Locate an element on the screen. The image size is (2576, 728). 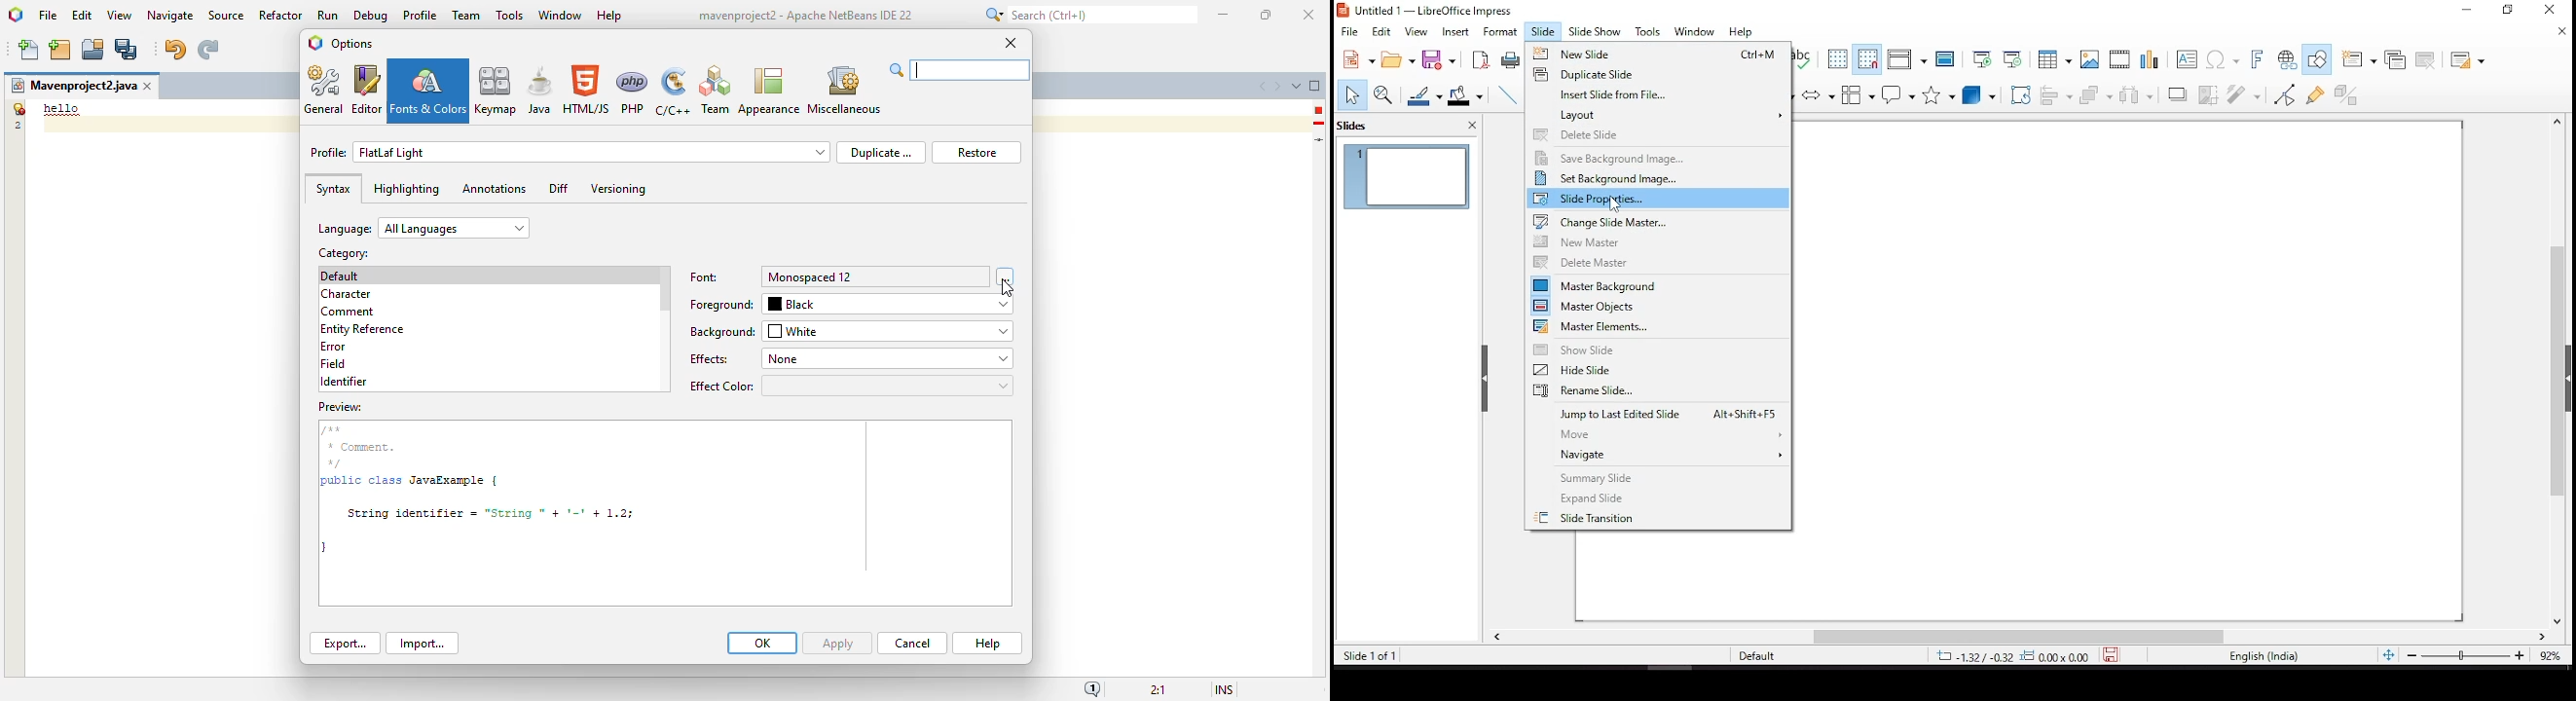
stars and banners is located at coordinates (1939, 93).